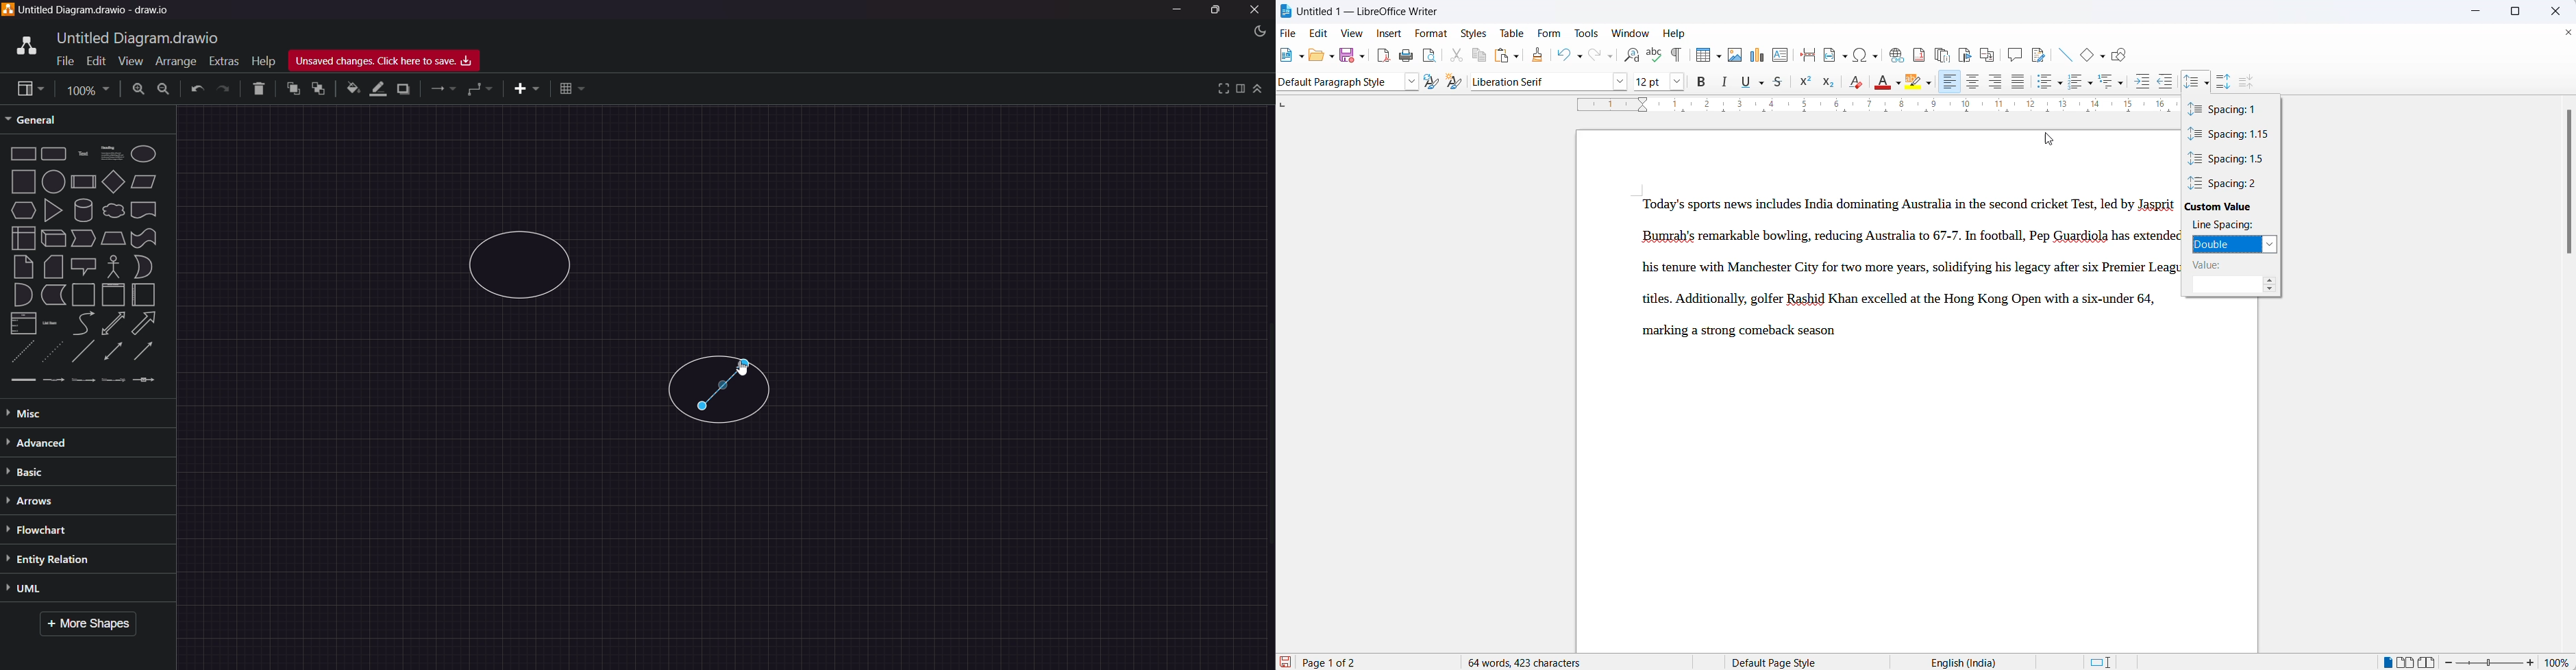  I want to click on Advanced, so click(66, 442).